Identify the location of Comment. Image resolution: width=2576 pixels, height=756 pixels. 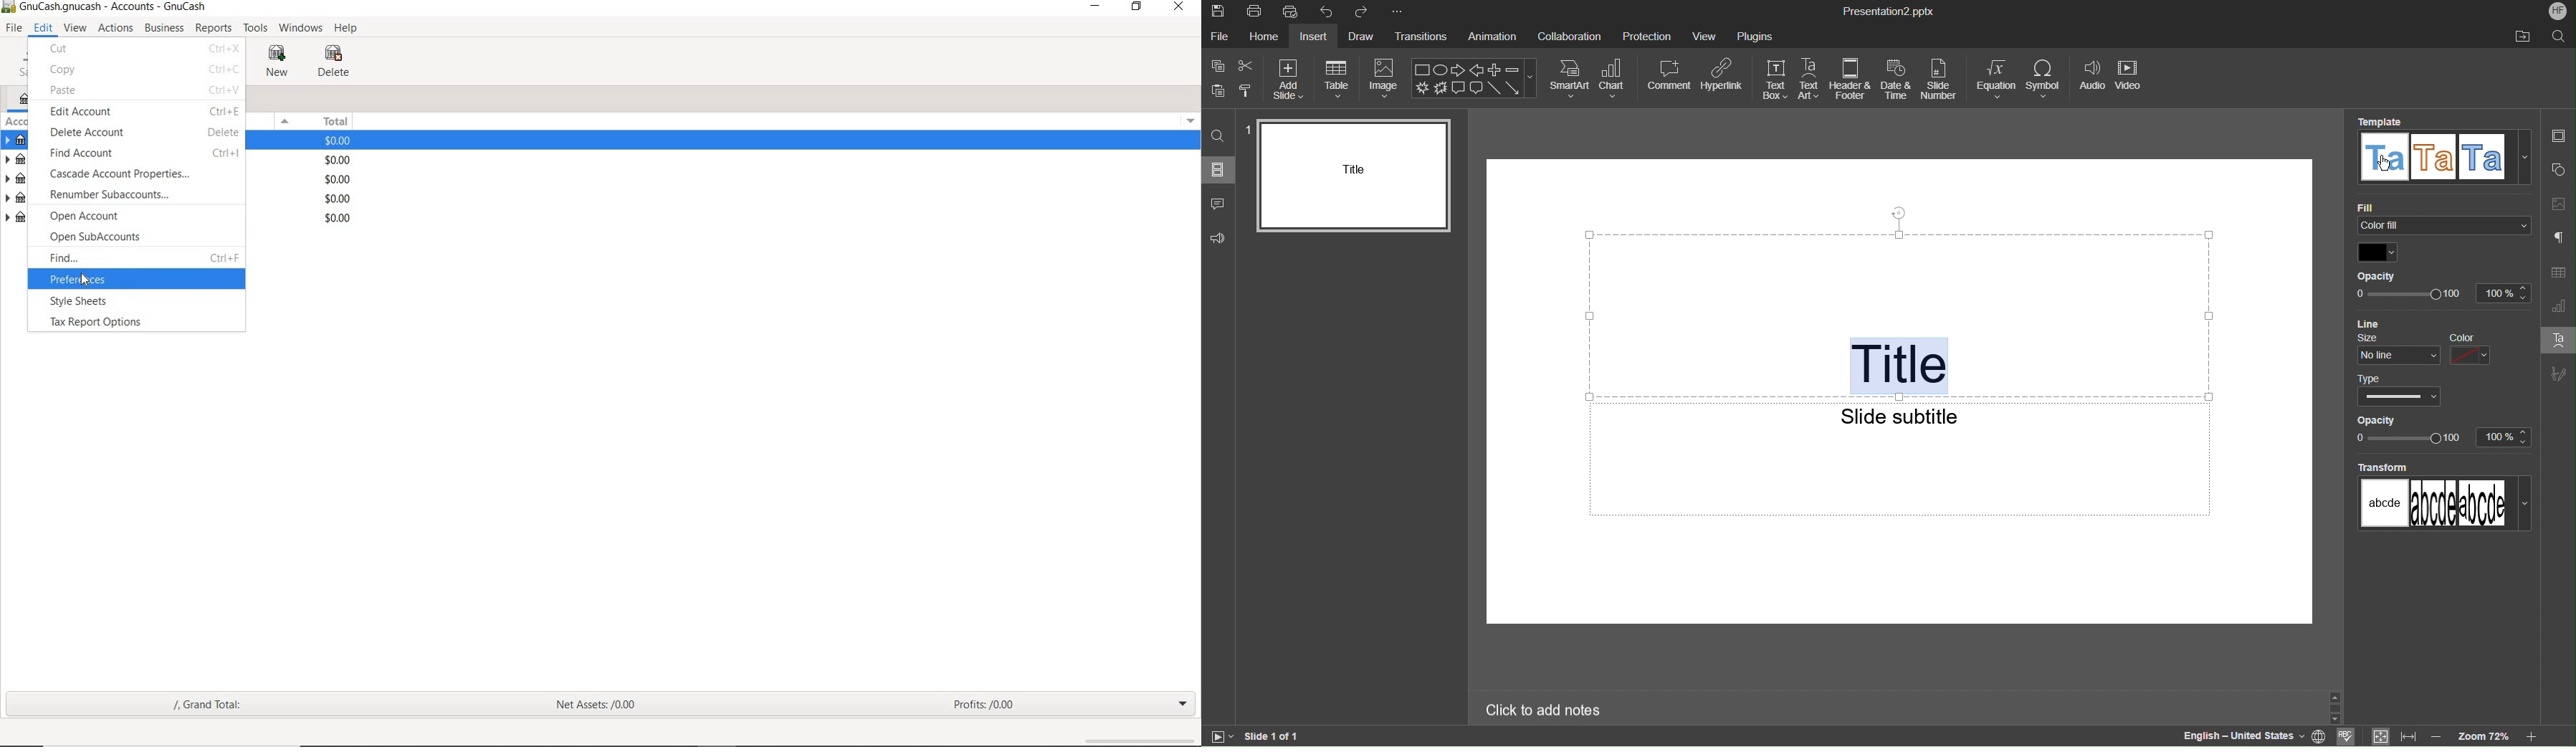
(1670, 79).